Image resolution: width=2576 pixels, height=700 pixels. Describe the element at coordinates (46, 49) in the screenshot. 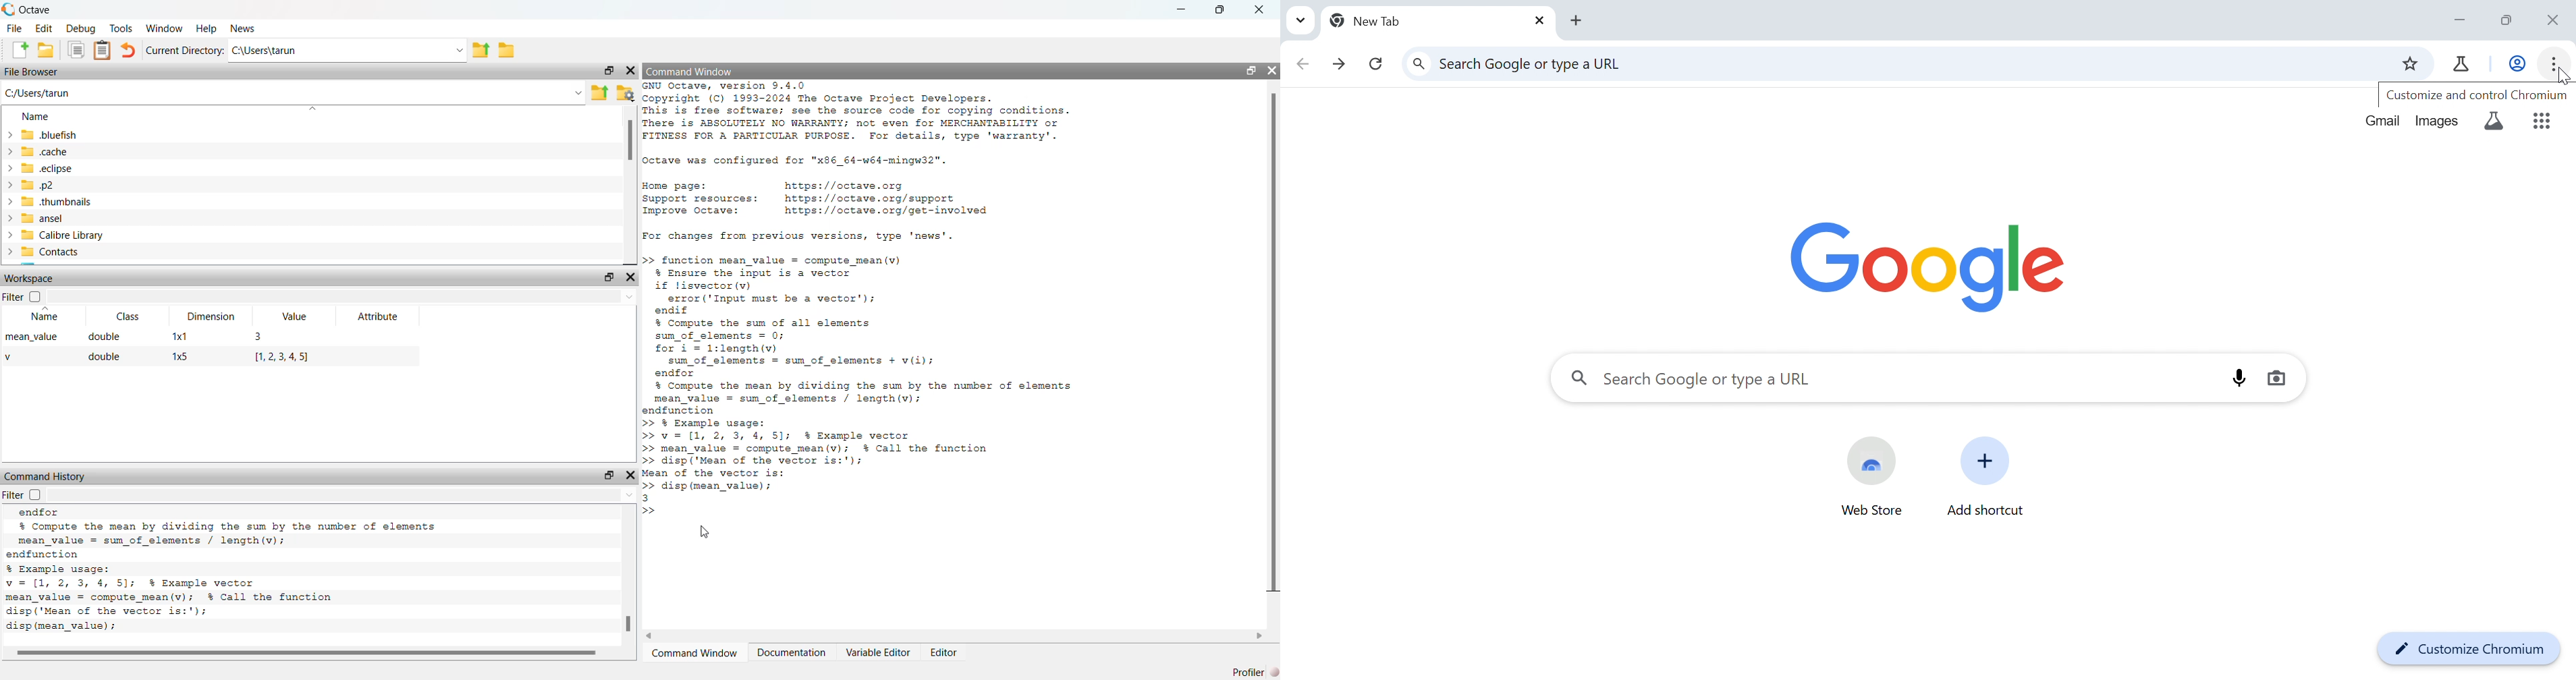

I see `add folder` at that location.